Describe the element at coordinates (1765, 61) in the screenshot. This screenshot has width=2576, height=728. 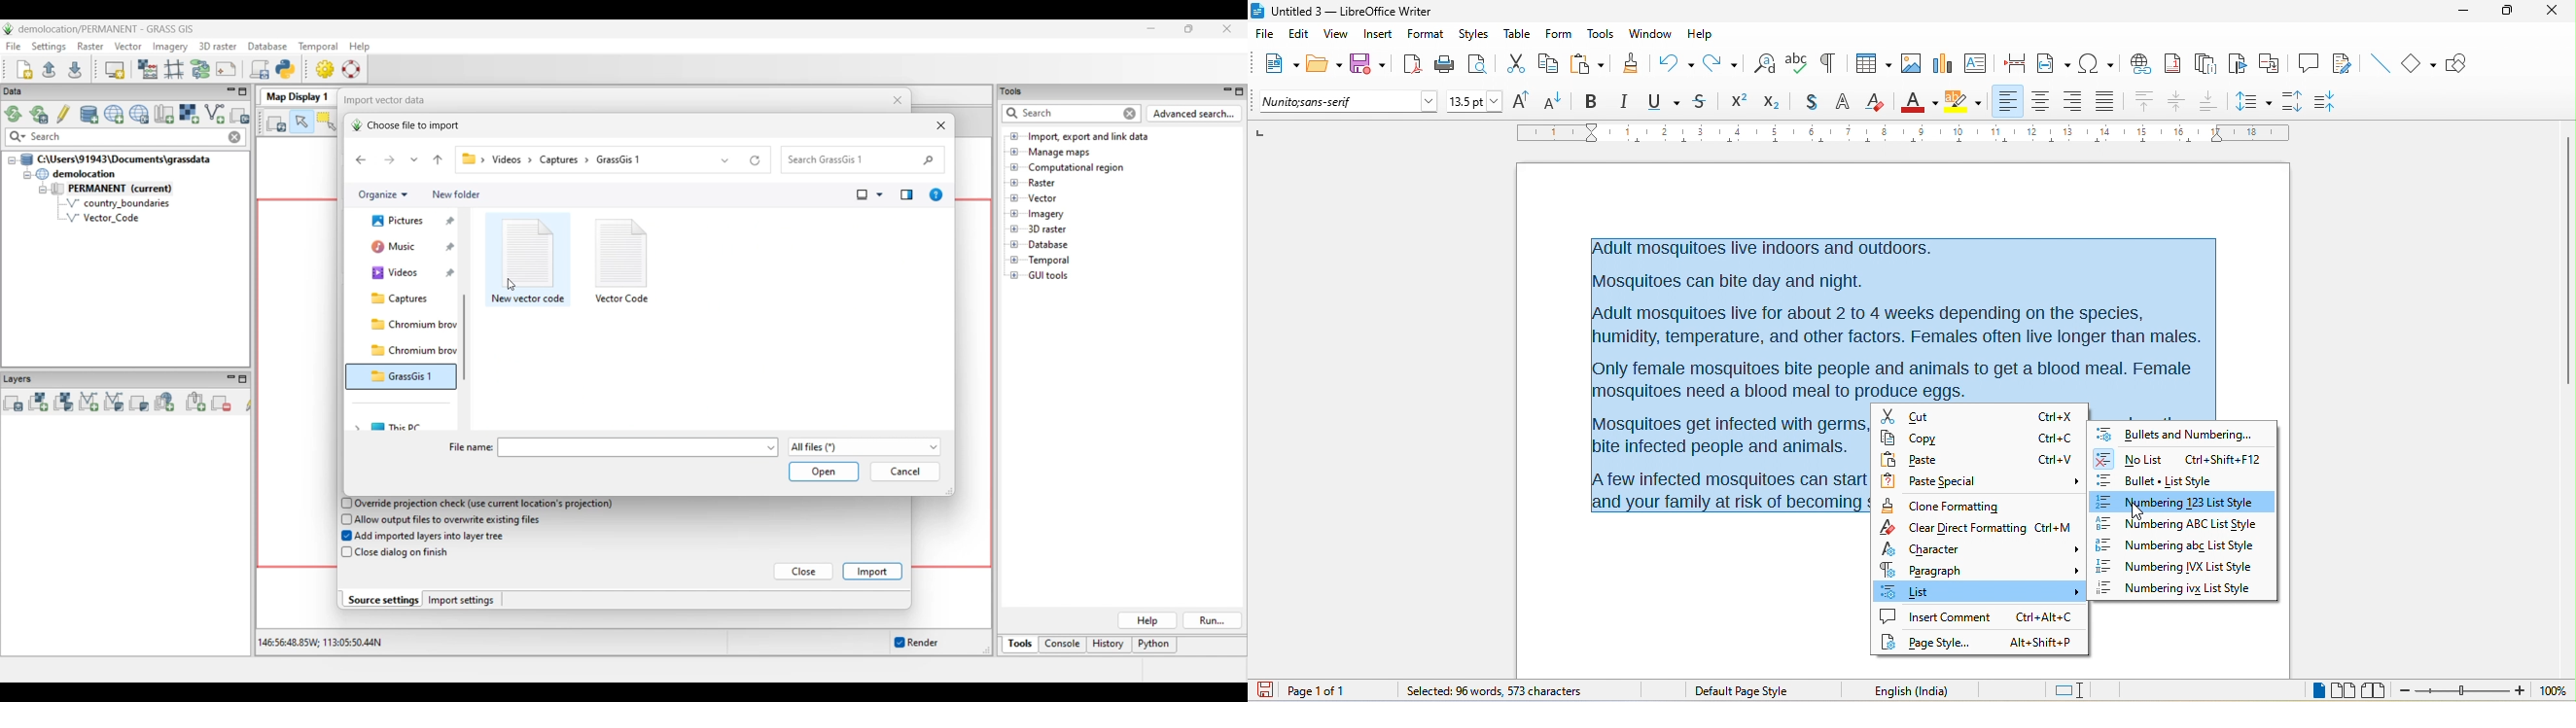
I see `find and replace` at that location.